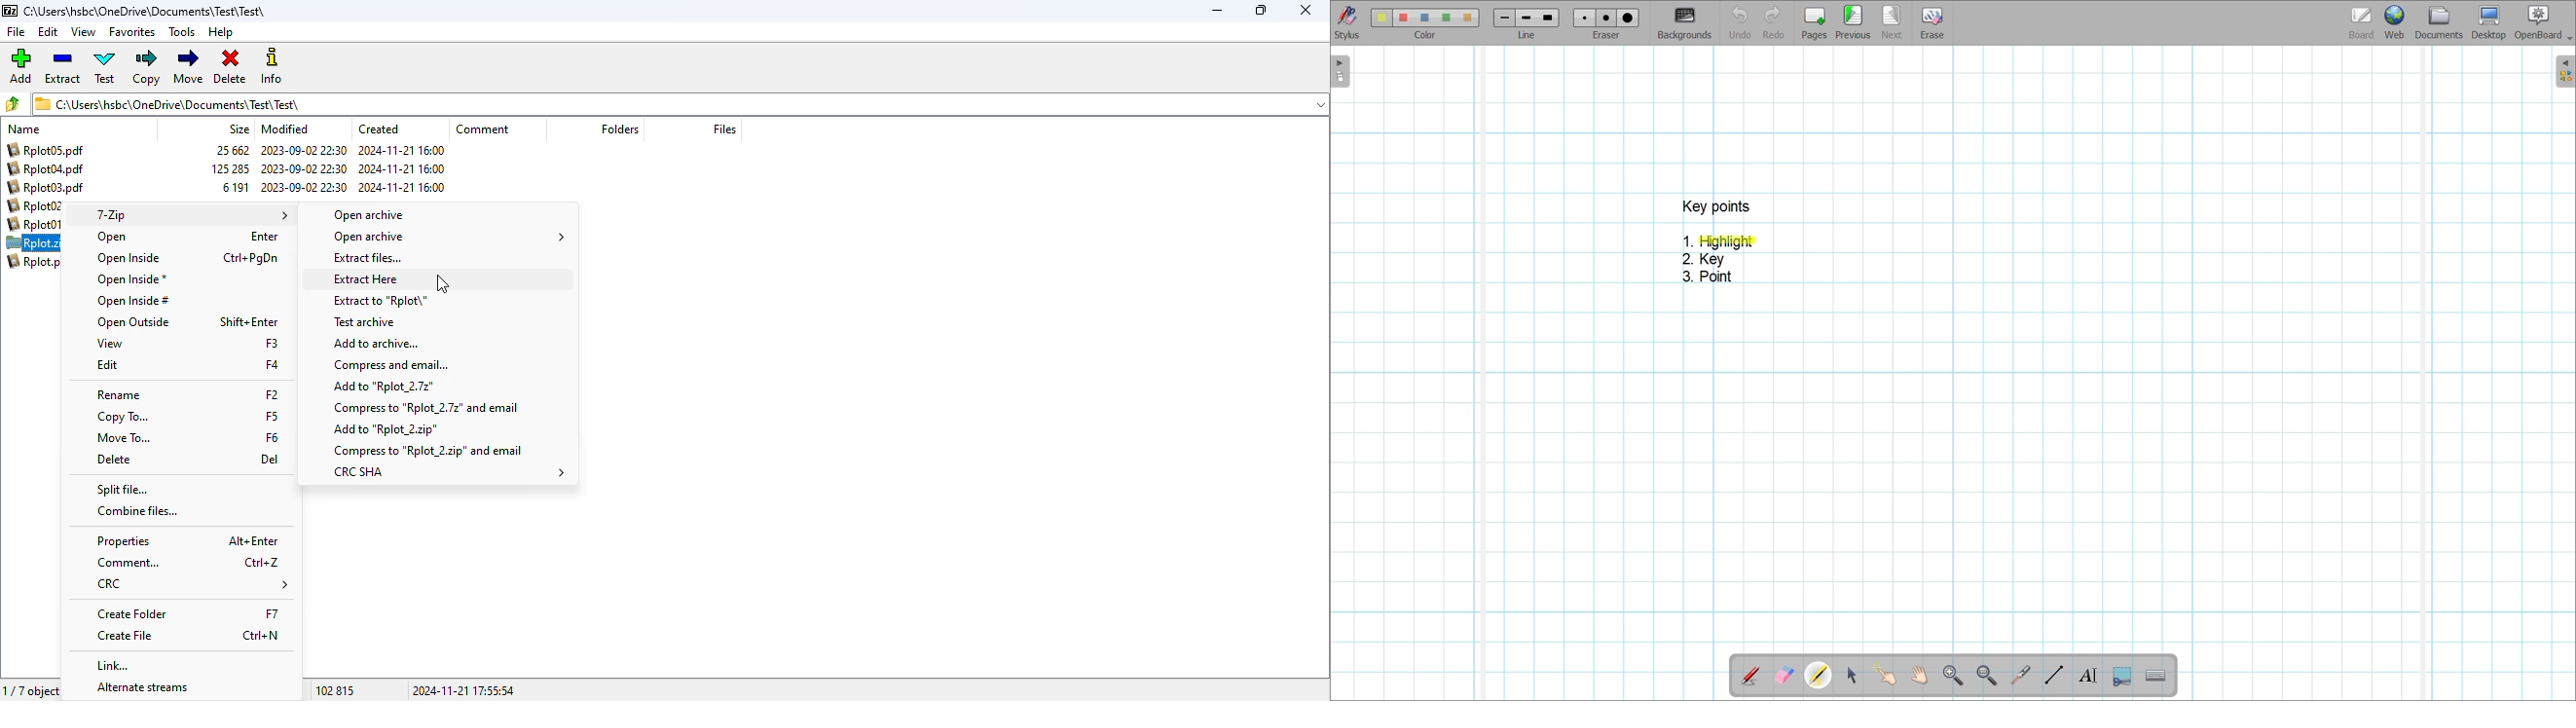  What do you see at coordinates (1741, 22) in the screenshot?
I see `Undo` at bounding box center [1741, 22].